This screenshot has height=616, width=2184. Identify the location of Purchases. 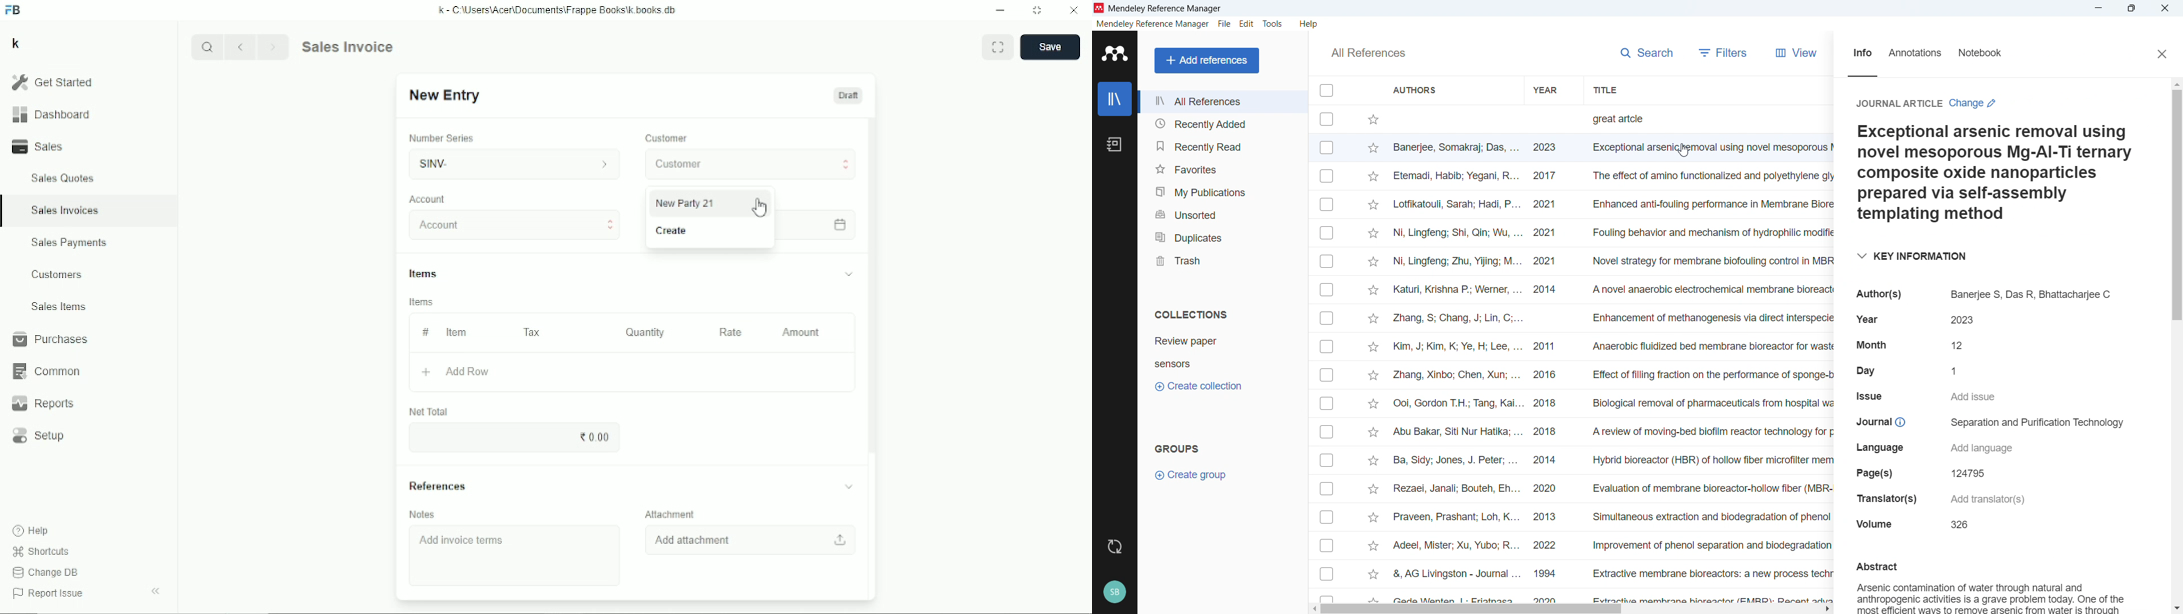
(49, 339).